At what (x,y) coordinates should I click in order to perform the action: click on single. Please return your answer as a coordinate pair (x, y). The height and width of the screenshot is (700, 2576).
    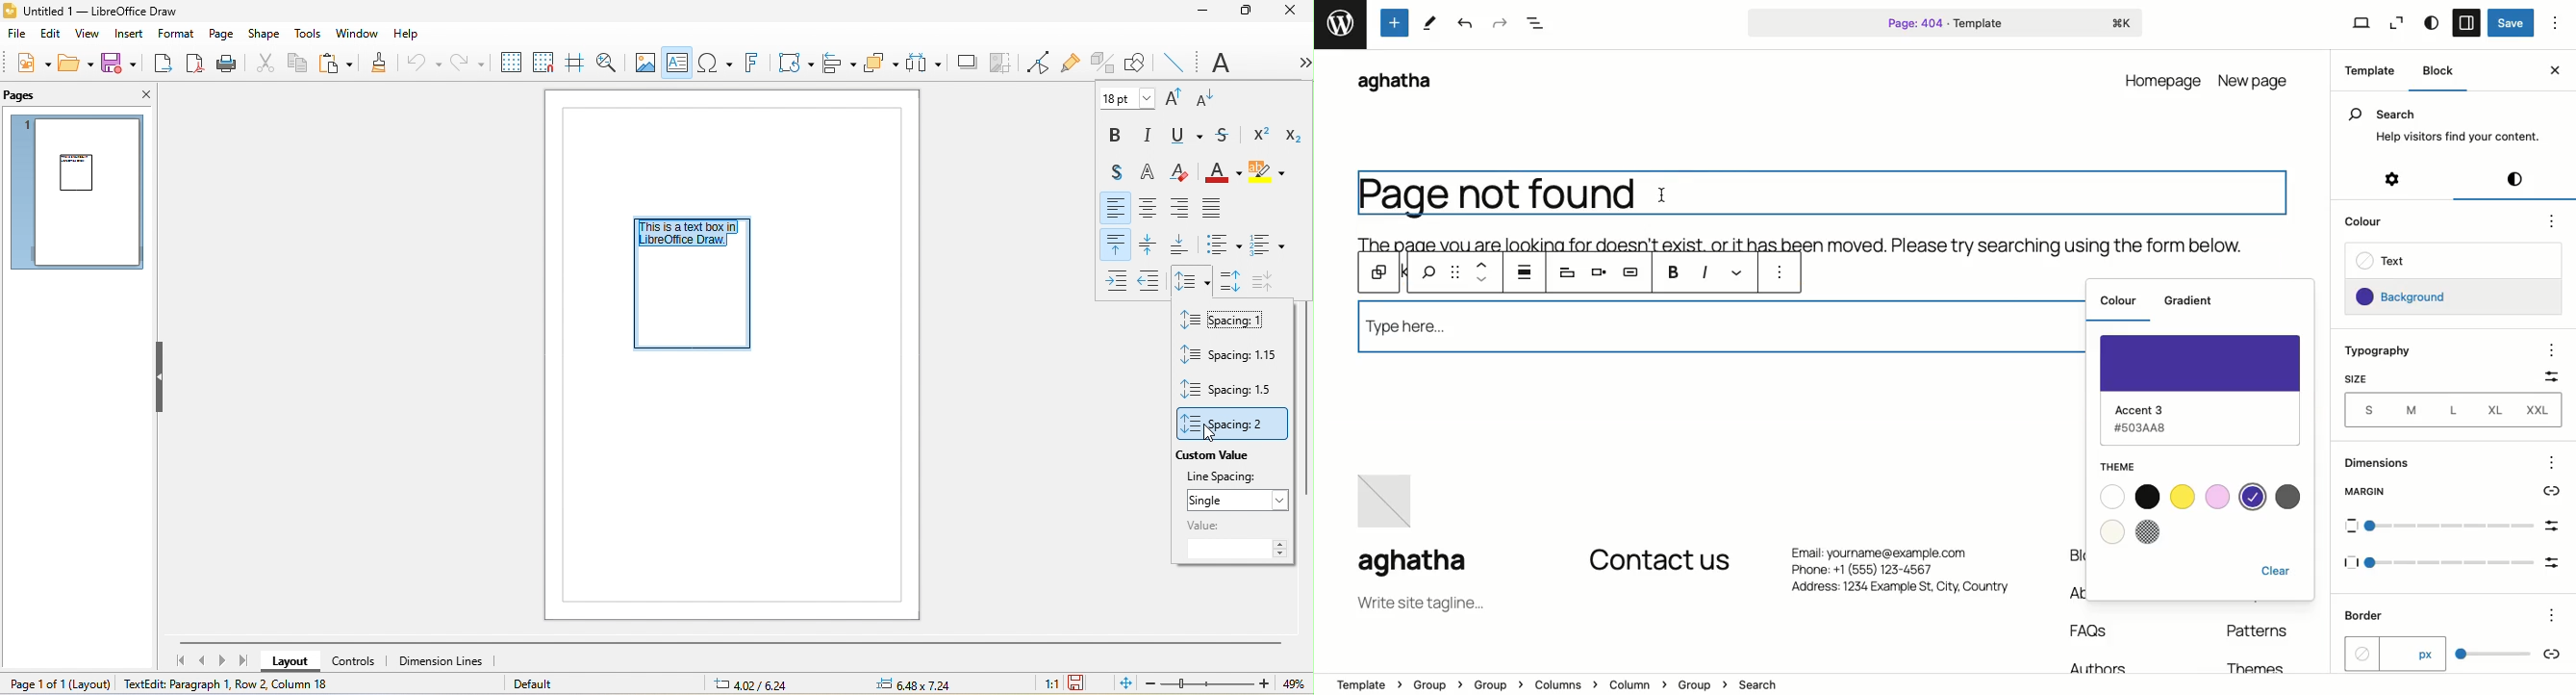
    Looking at the image, I should click on (1239, 499).